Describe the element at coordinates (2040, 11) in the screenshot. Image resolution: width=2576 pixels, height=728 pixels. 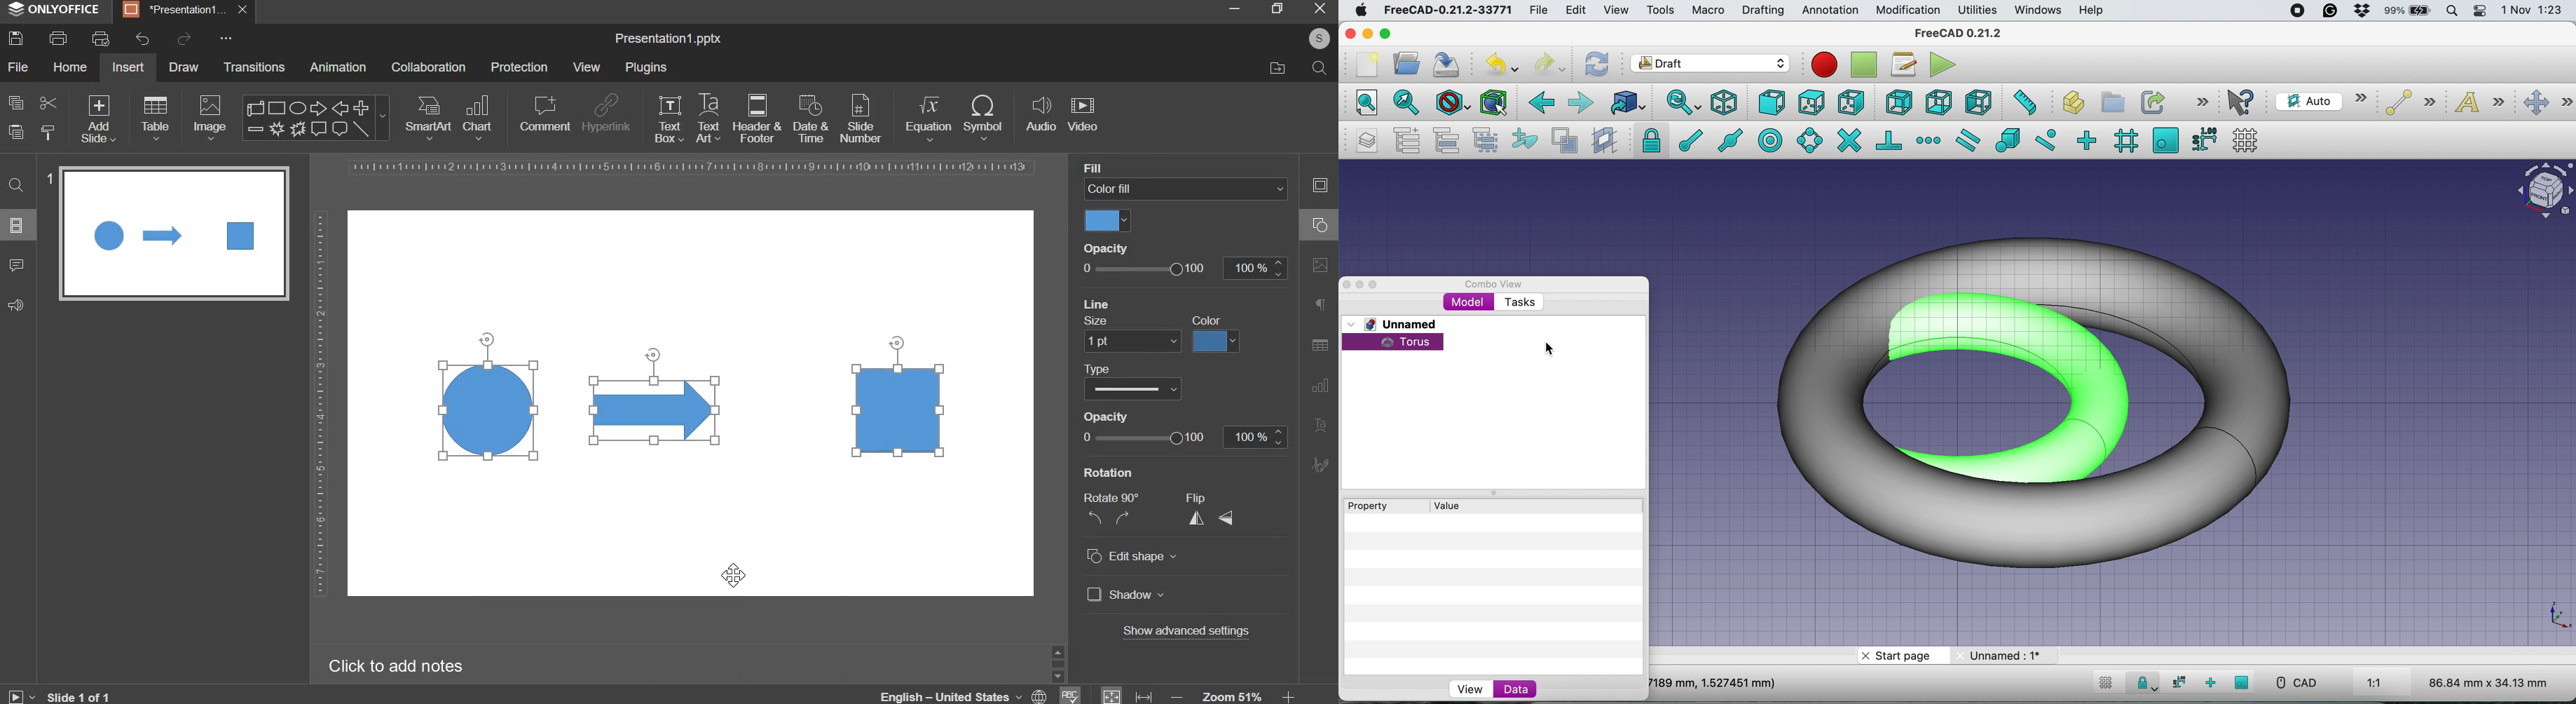
I see `windows` at that location.